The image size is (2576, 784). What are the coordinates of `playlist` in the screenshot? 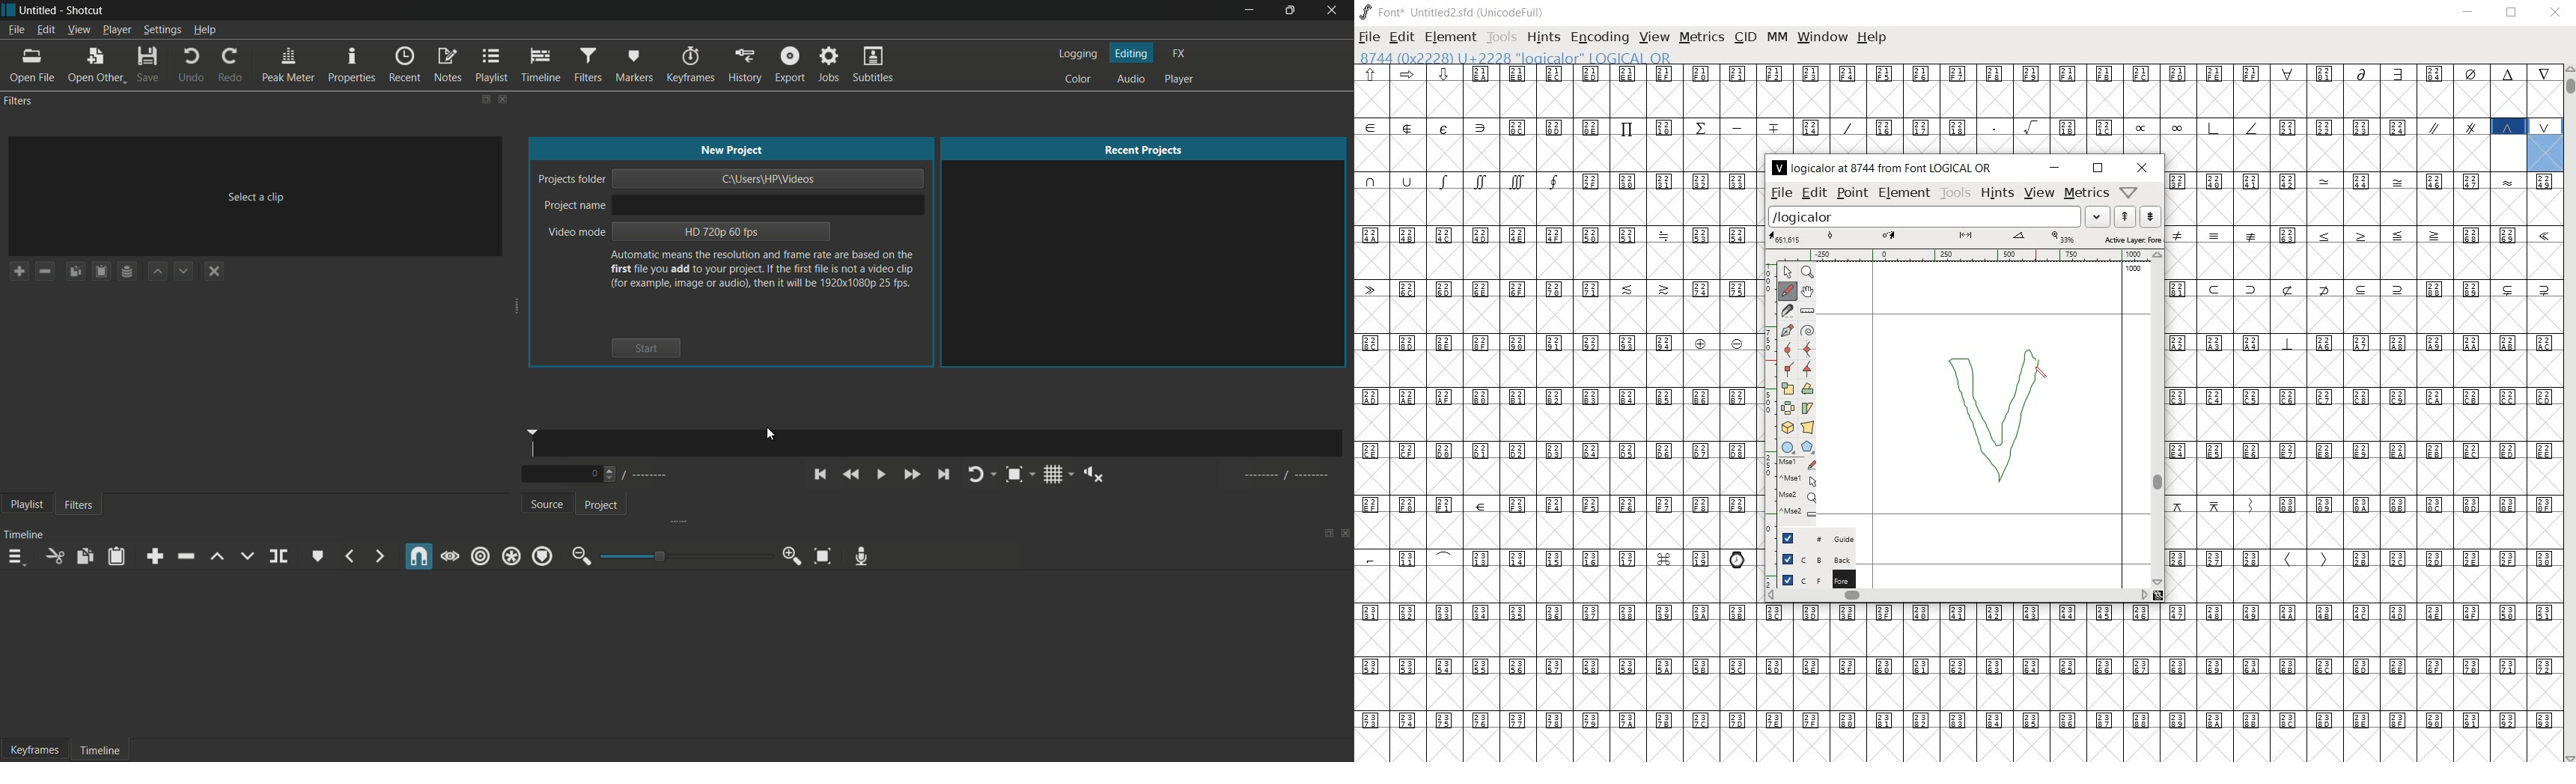 It's located at (25, 505).